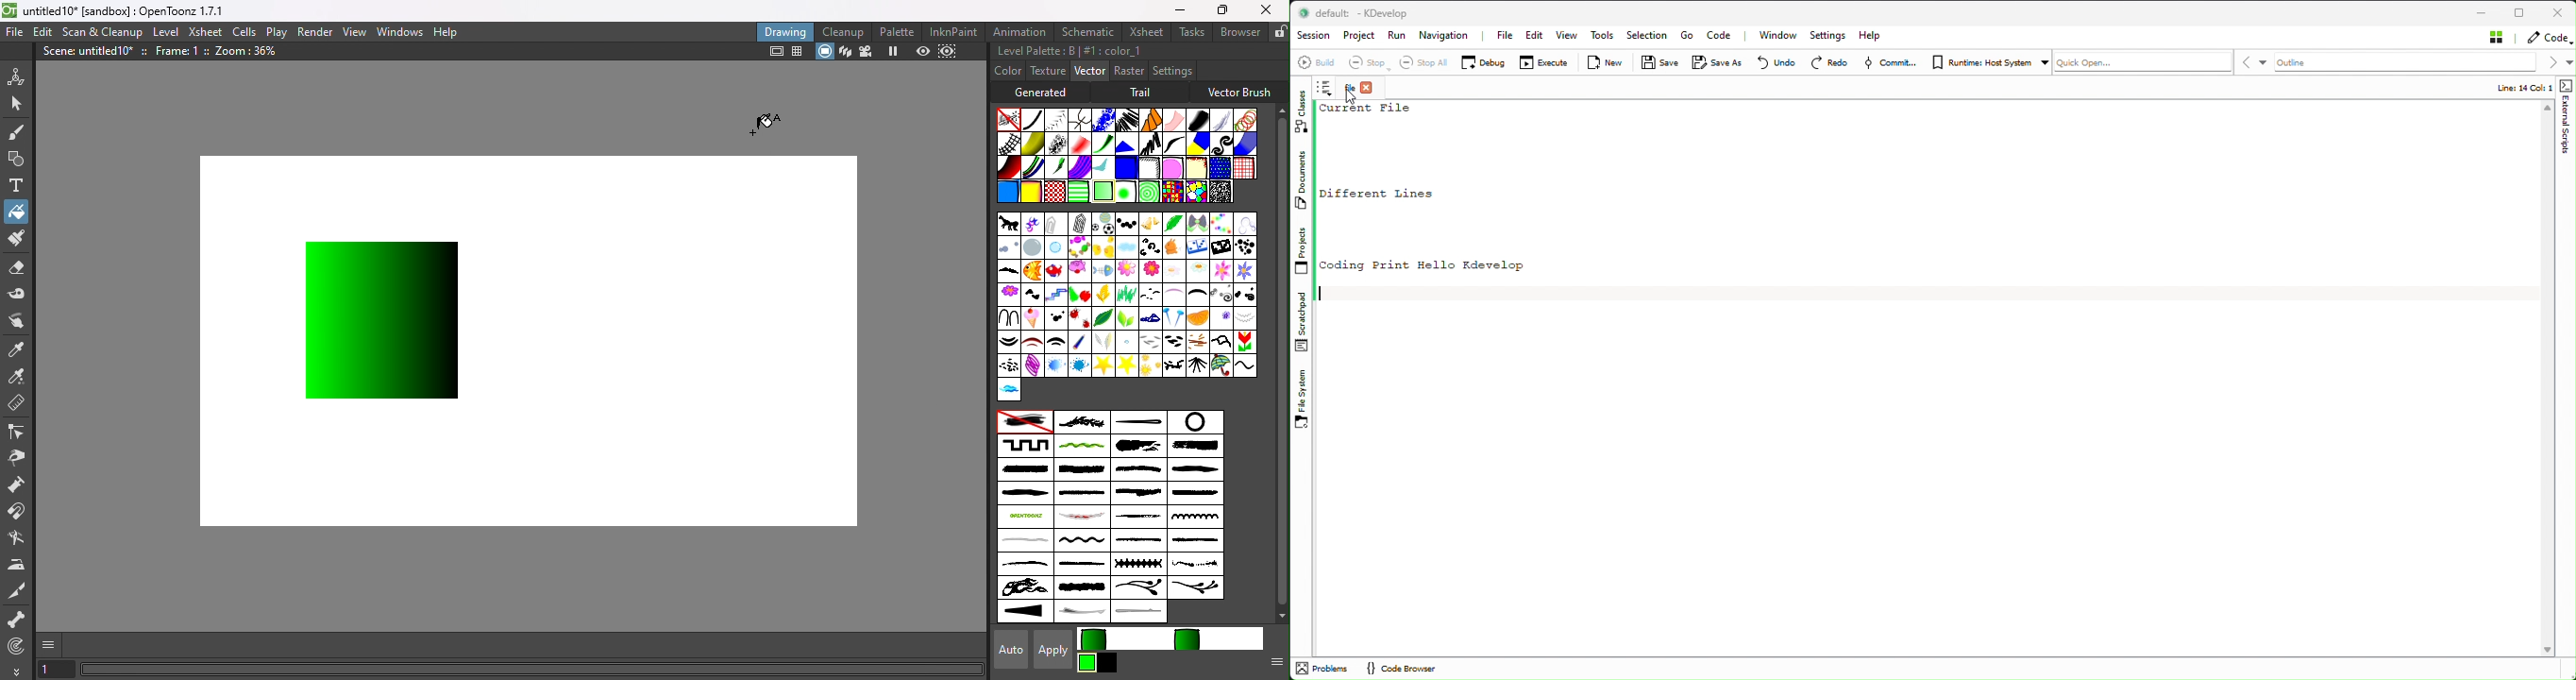  What do you see at coordinates (16, 102) in the screenshot?
I see `Selection tool` at bounding box center [16, 102].